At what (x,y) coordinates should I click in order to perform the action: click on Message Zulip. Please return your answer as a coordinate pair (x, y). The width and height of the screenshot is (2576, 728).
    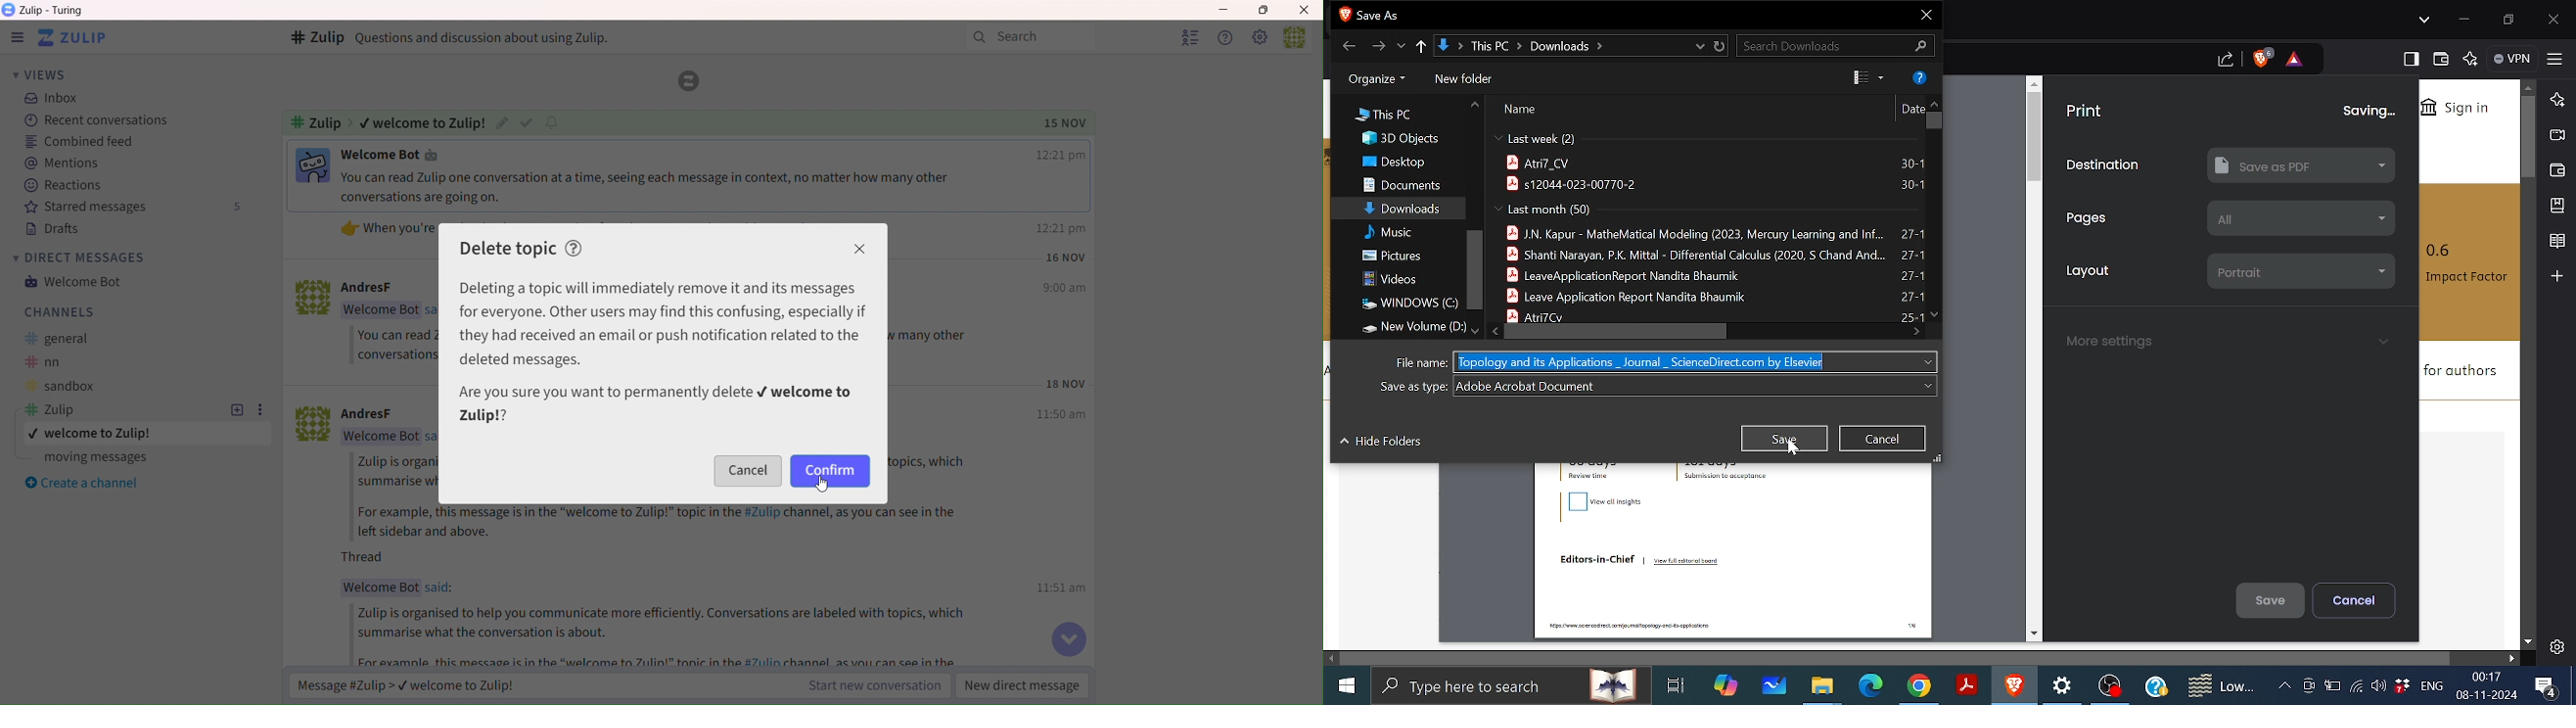
    Looking at the image, I should click on (400, 684).